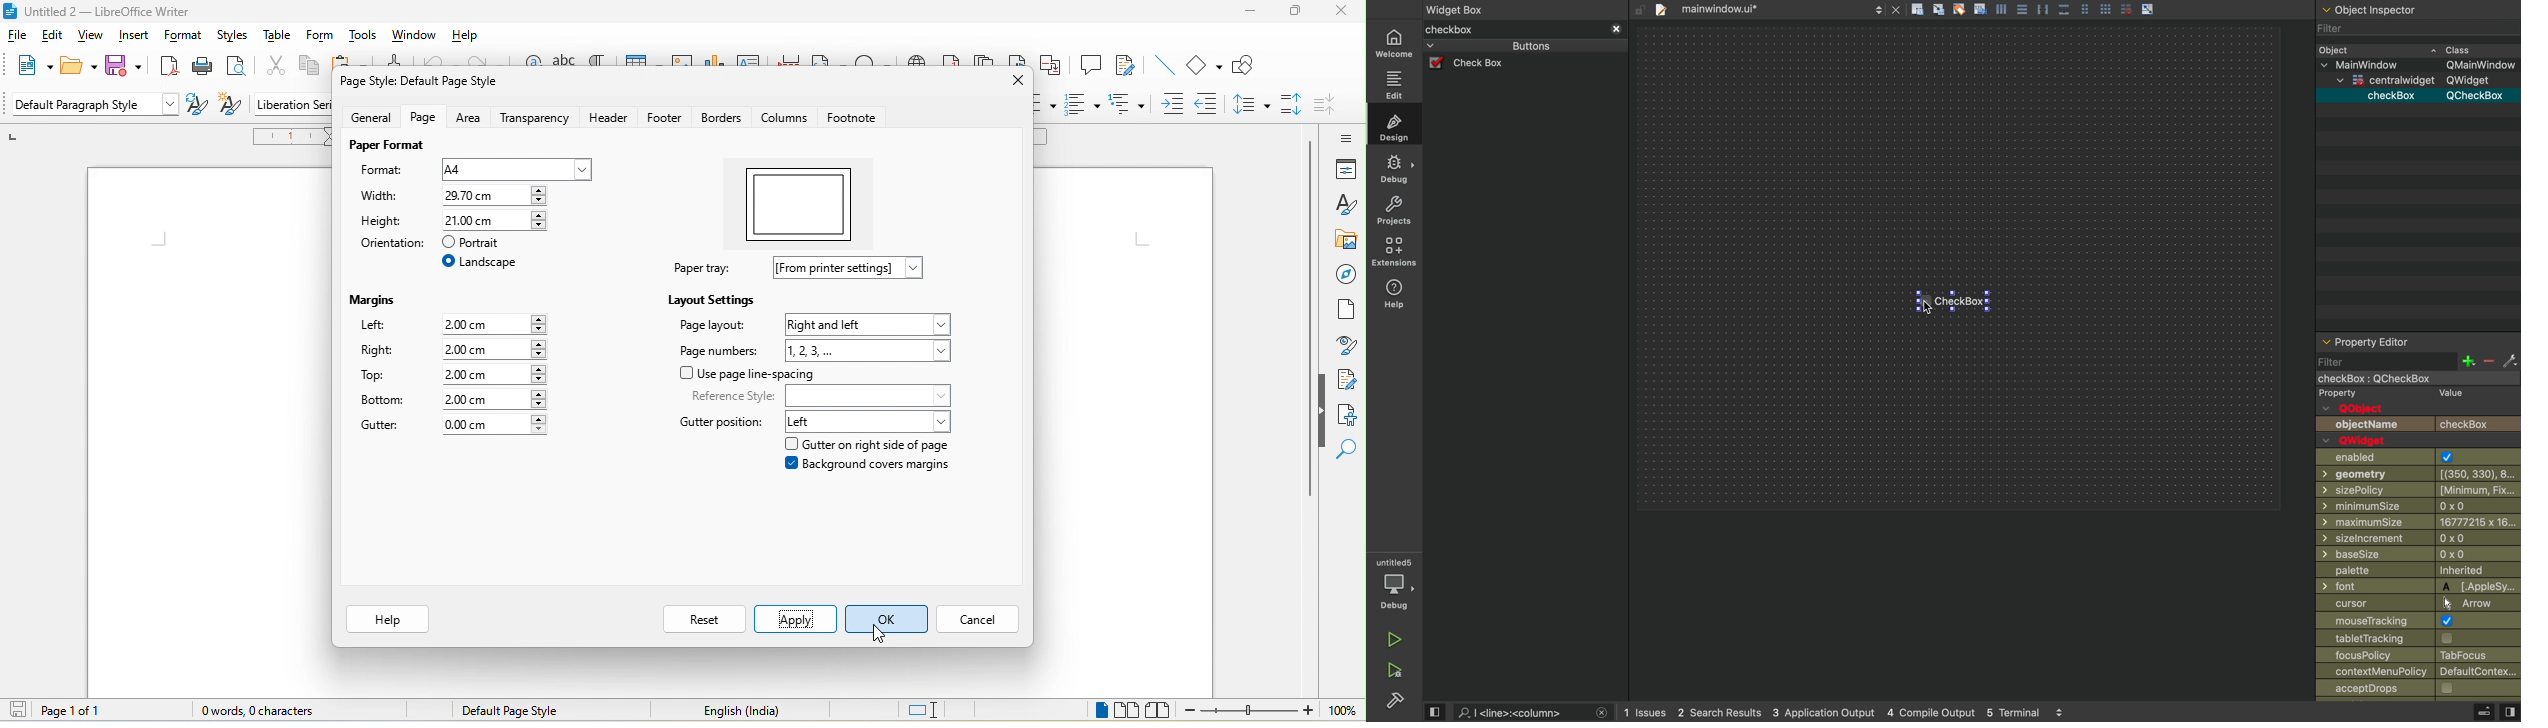 The width and height of the screenshot is (2548, 728). What do you see at coordinates (705, 268) in the screenshot?
I see `paper tray` at bounding box center [705, 268].